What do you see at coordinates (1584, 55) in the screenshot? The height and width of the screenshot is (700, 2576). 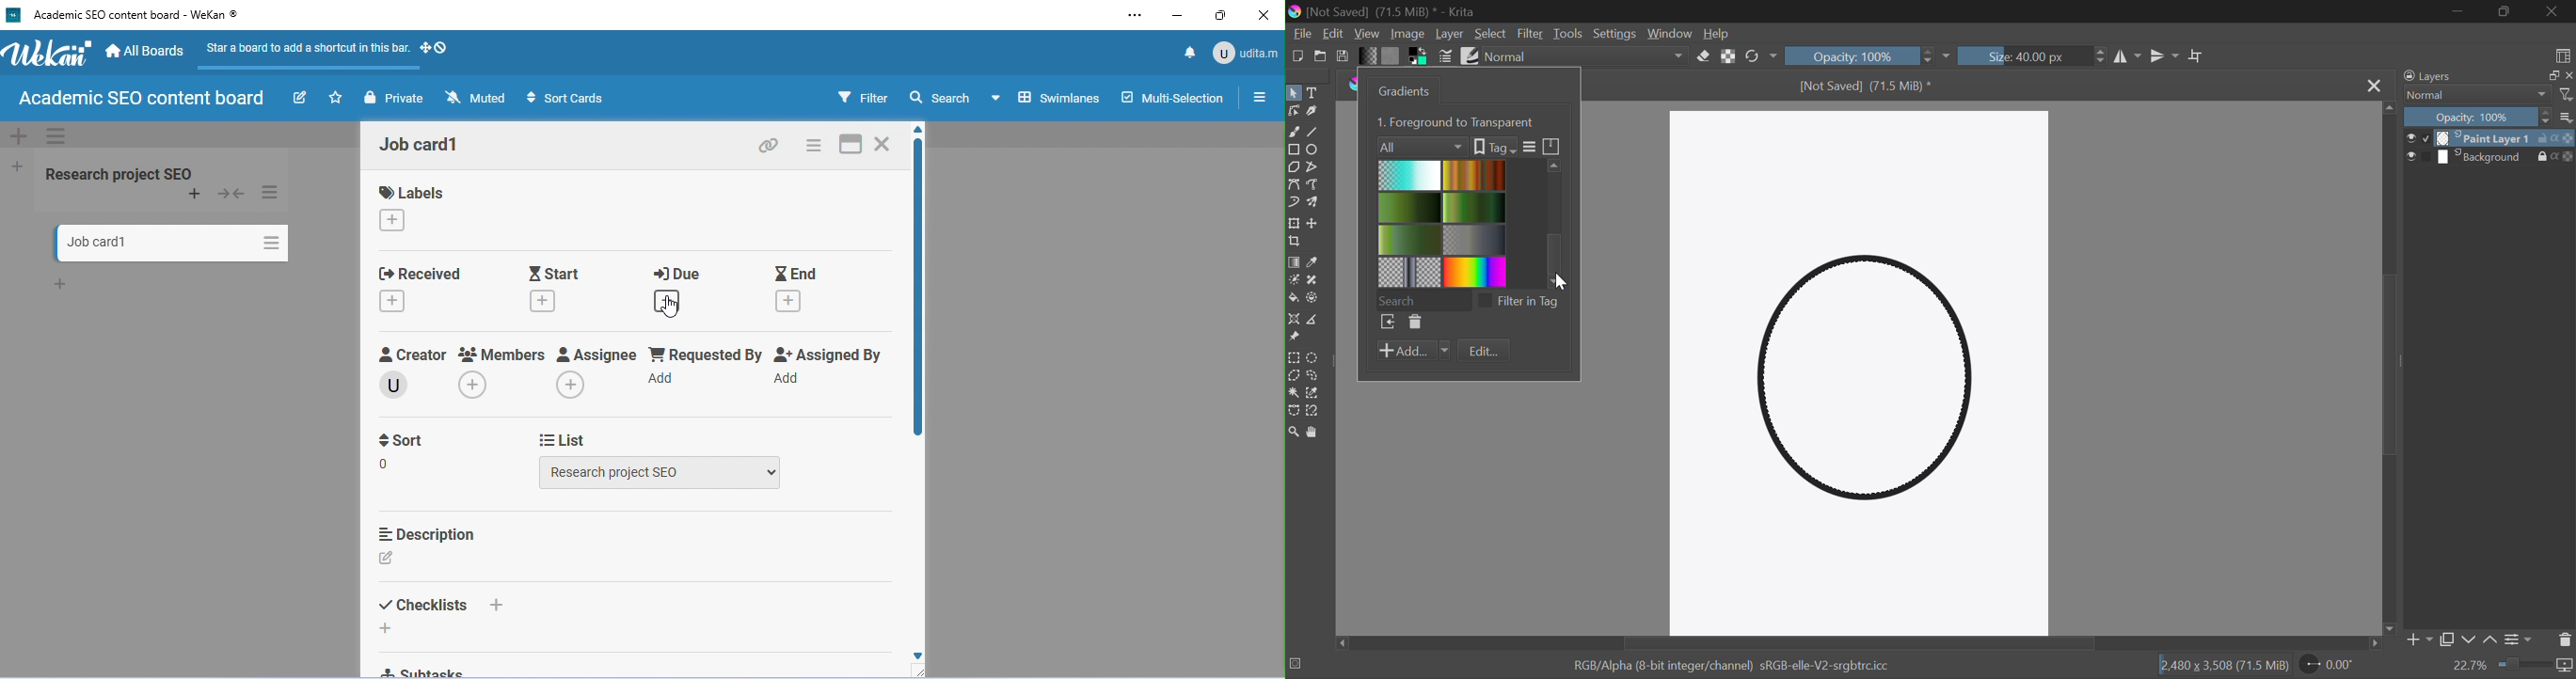 I see `Blending Modes` at bounding box center [1584, 55].